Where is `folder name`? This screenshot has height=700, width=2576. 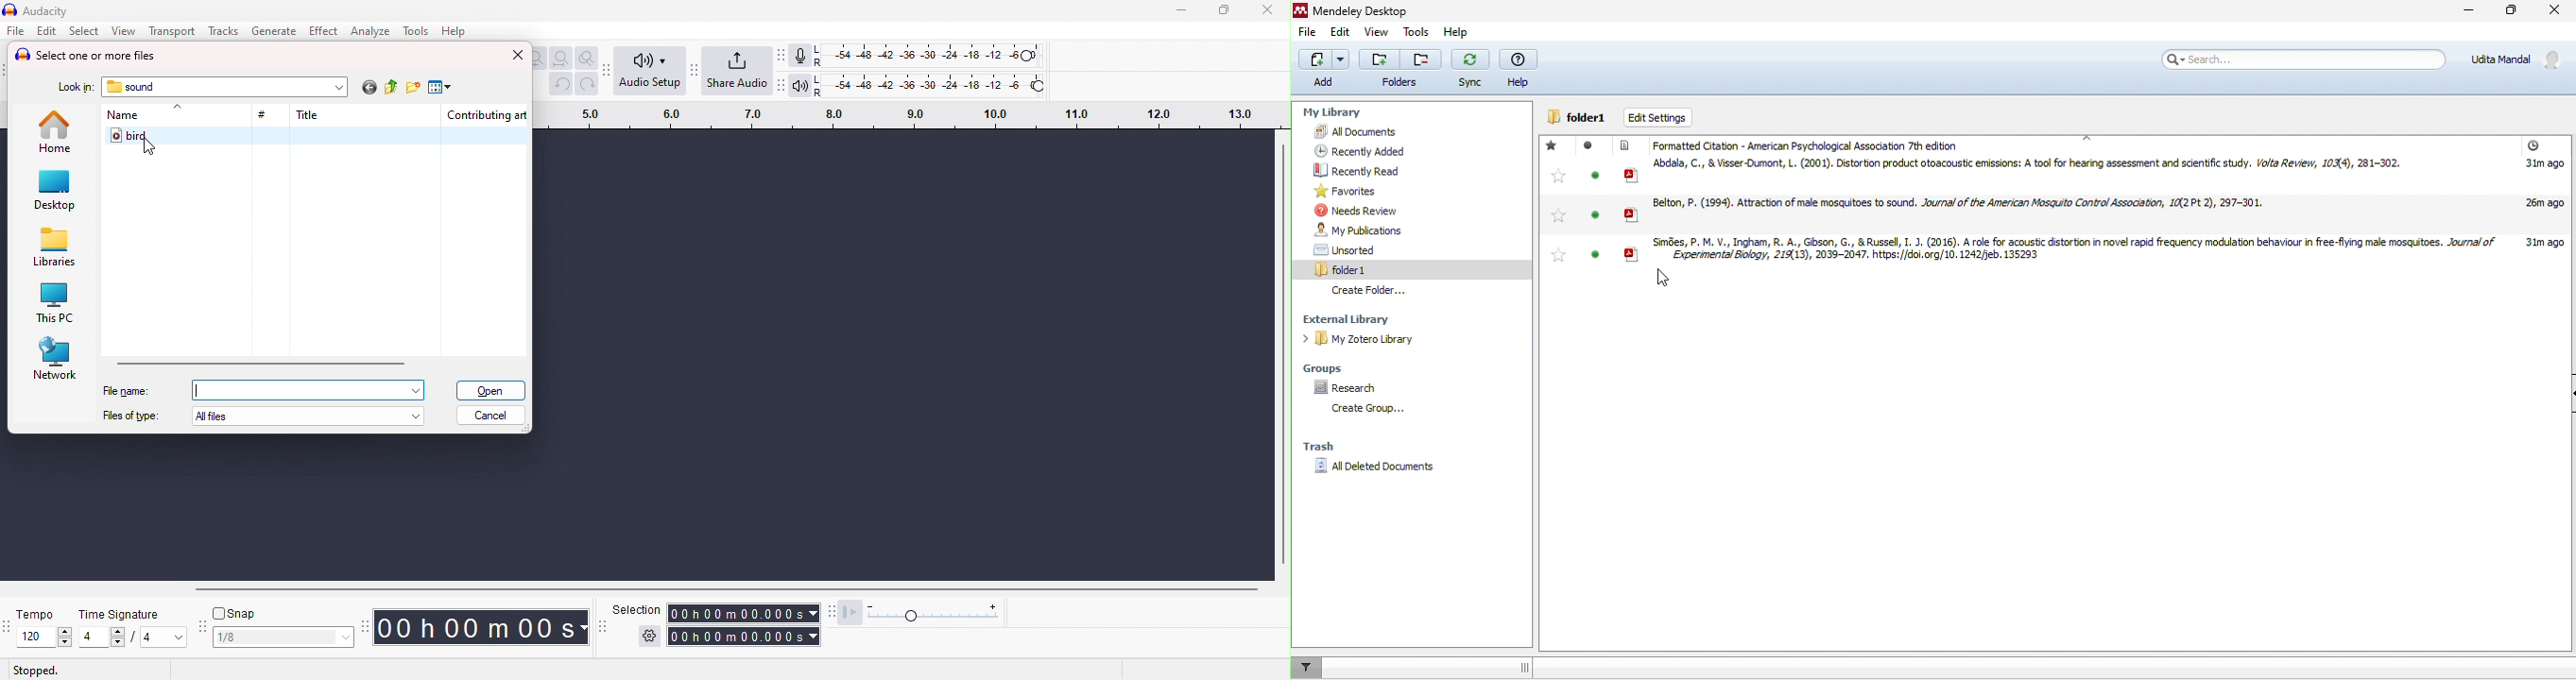
folder name is located at coordinates (133, 87).